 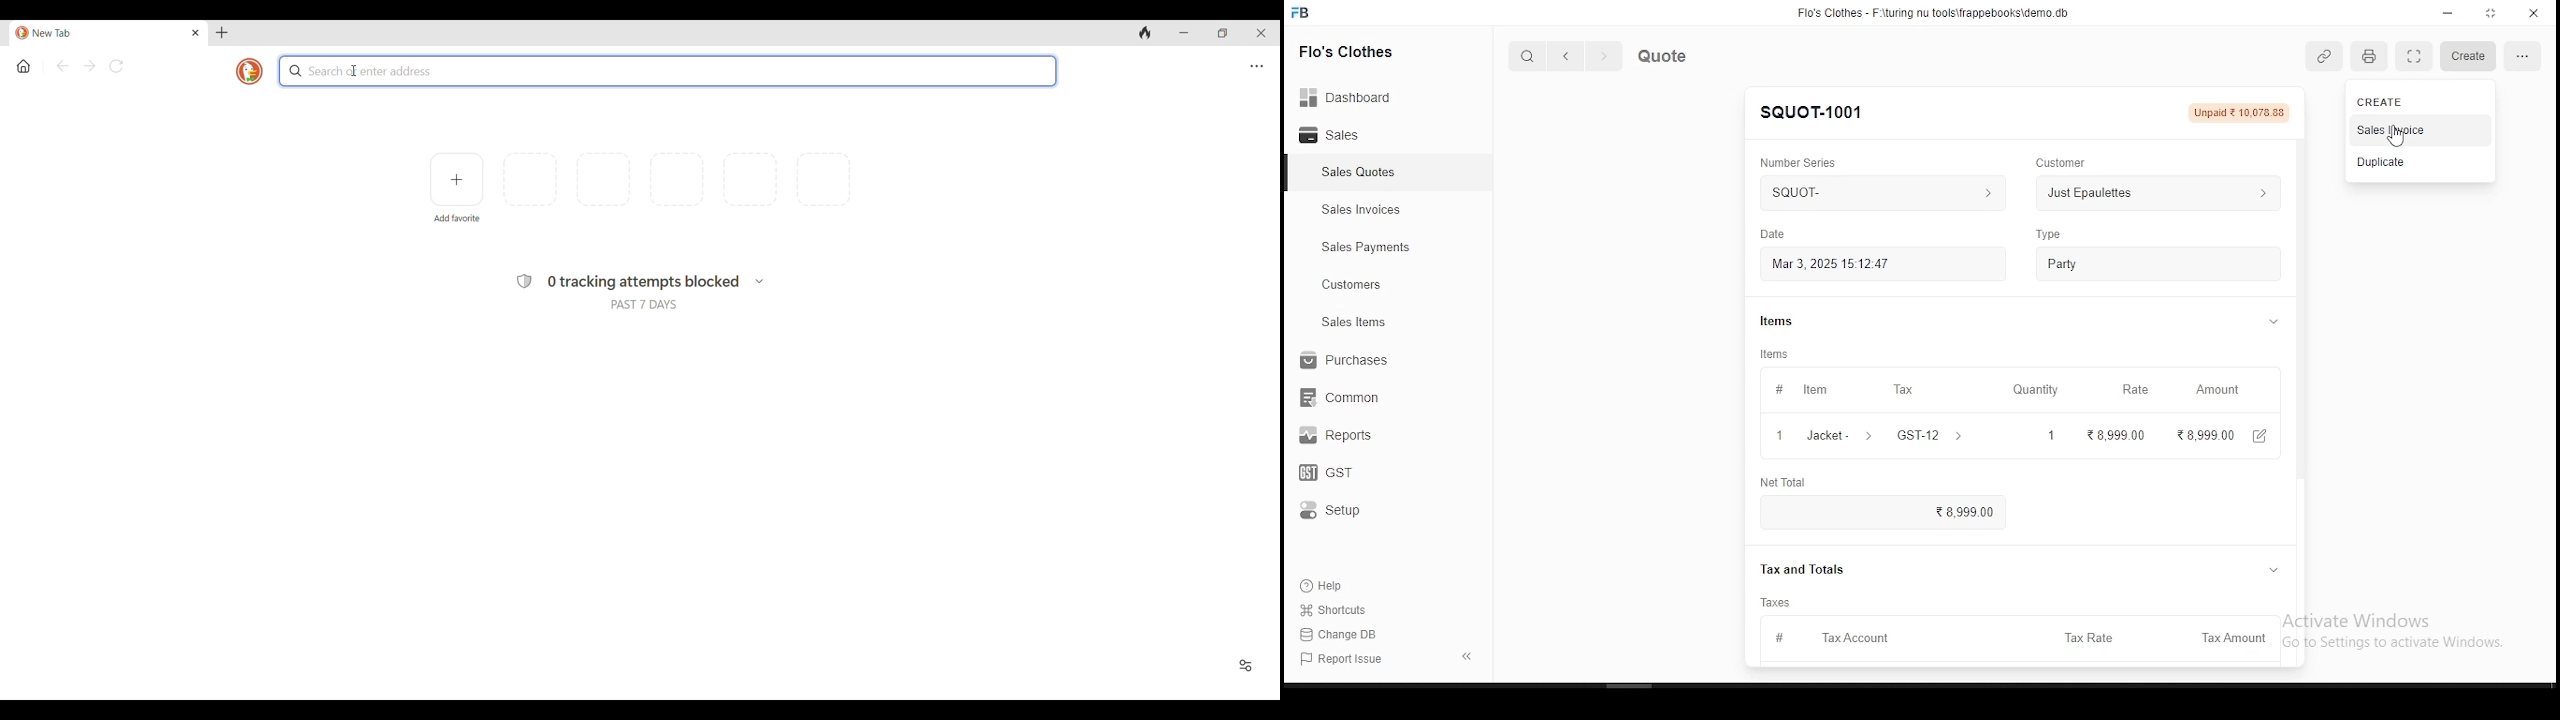 I want to click on 1-1, so click(x=1517, y=658).